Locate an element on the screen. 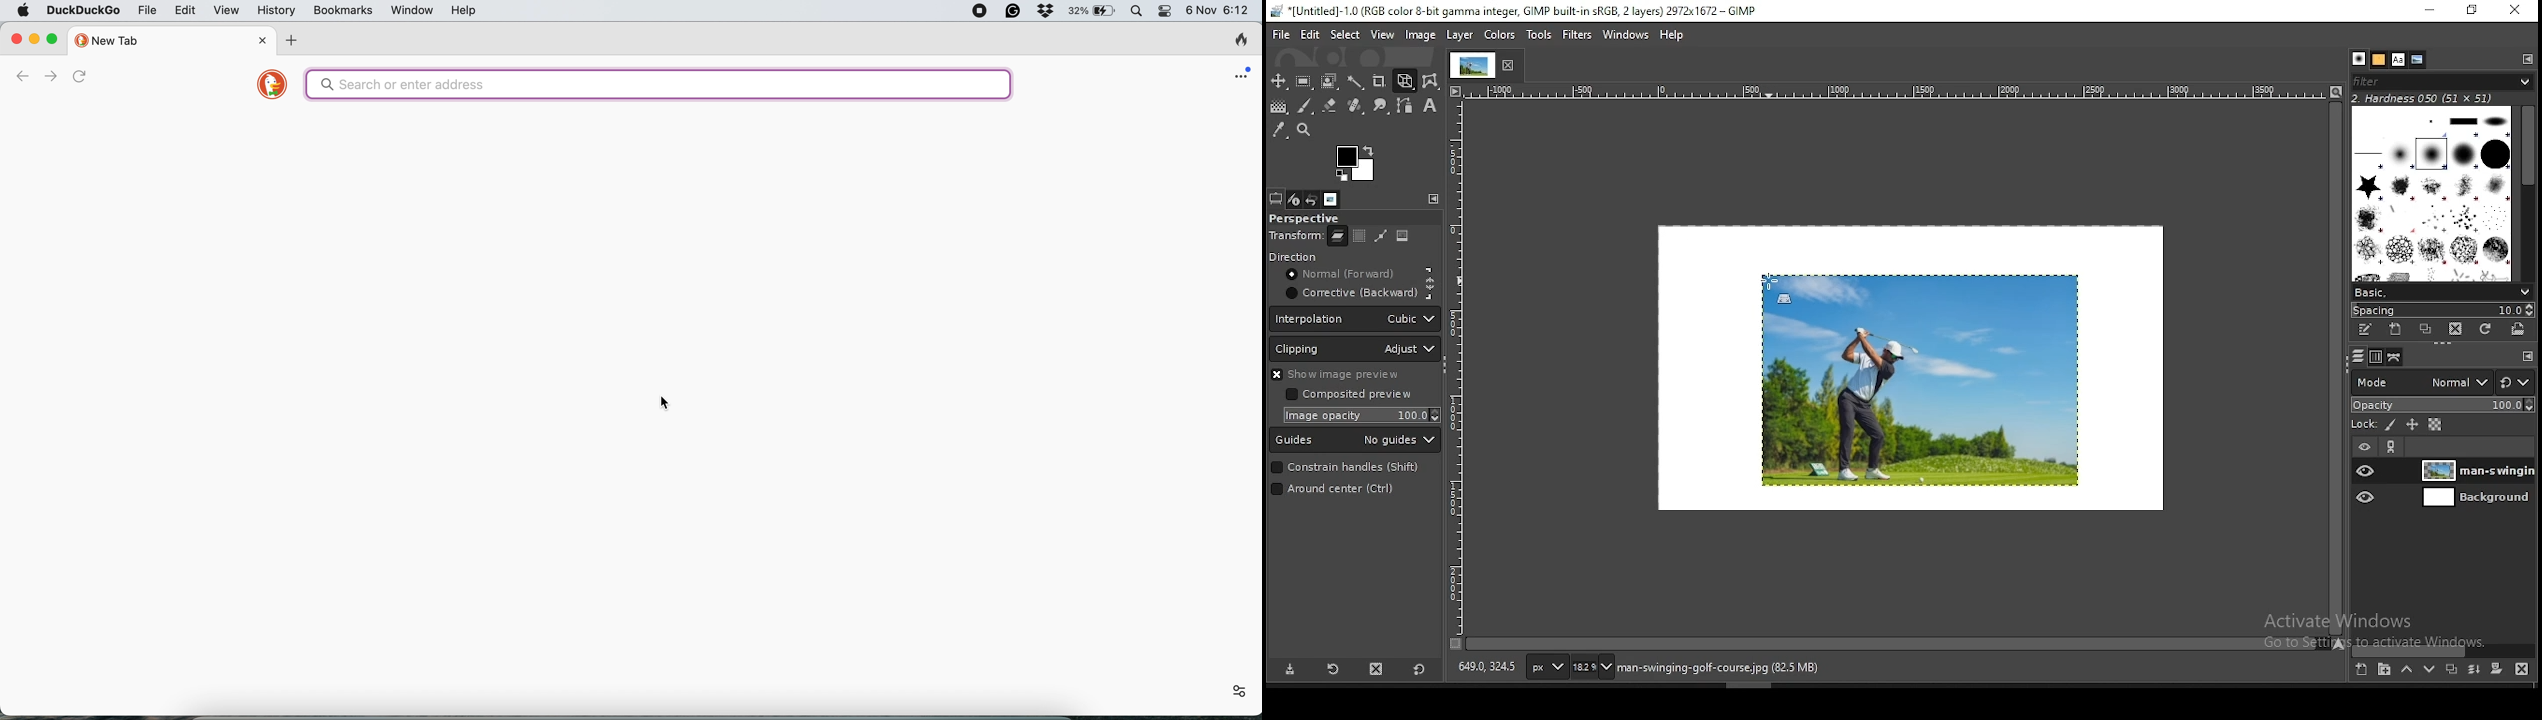  tool options is located at coordinates (1275, 198).